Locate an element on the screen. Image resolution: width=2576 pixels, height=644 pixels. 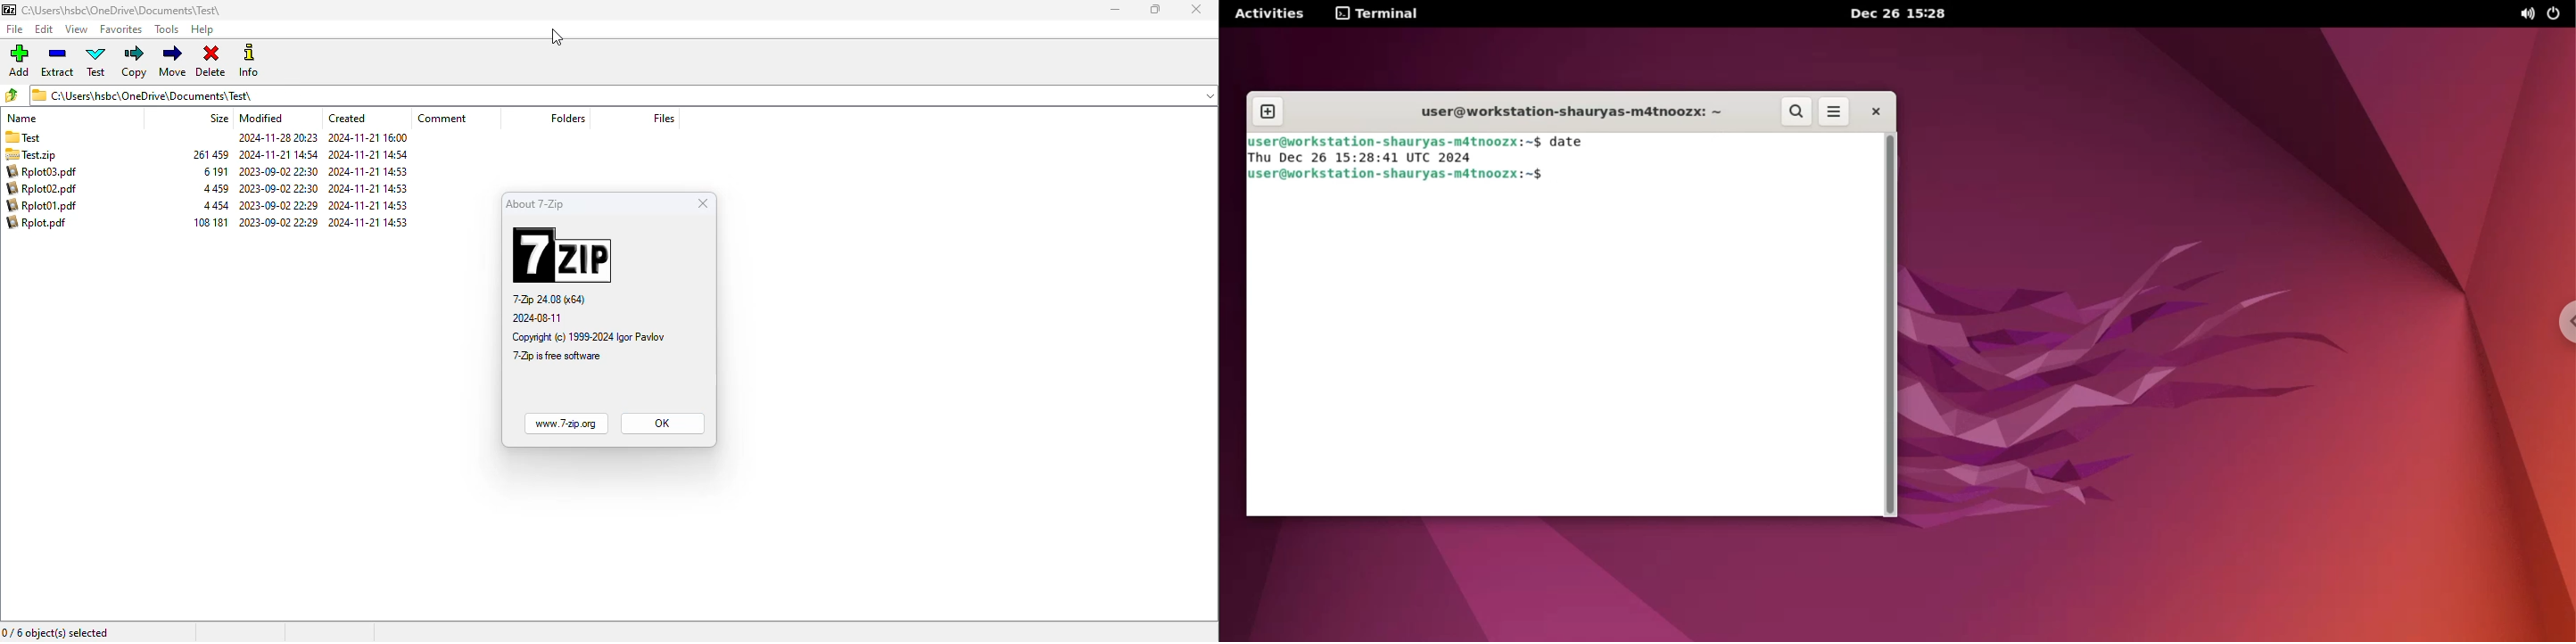
edit is located at coordinates (44, 29).